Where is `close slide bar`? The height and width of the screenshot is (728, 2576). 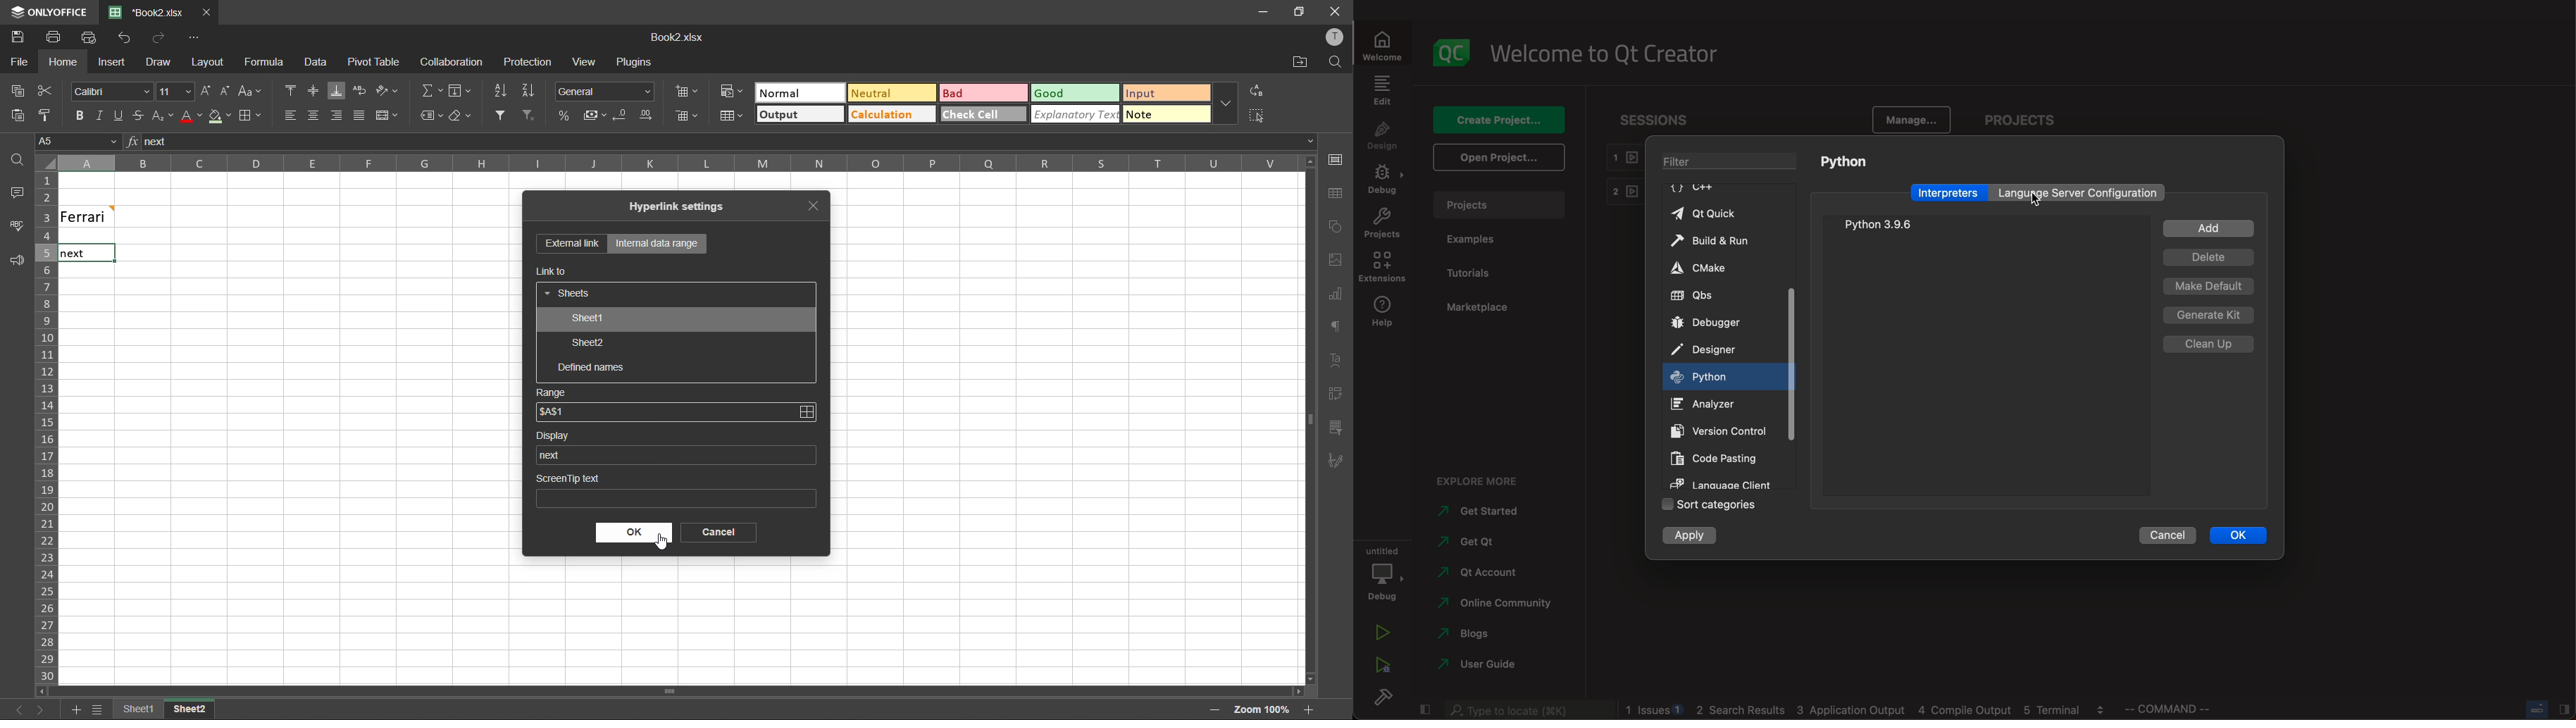
close slide bar is located at coordinates (1424, 709).